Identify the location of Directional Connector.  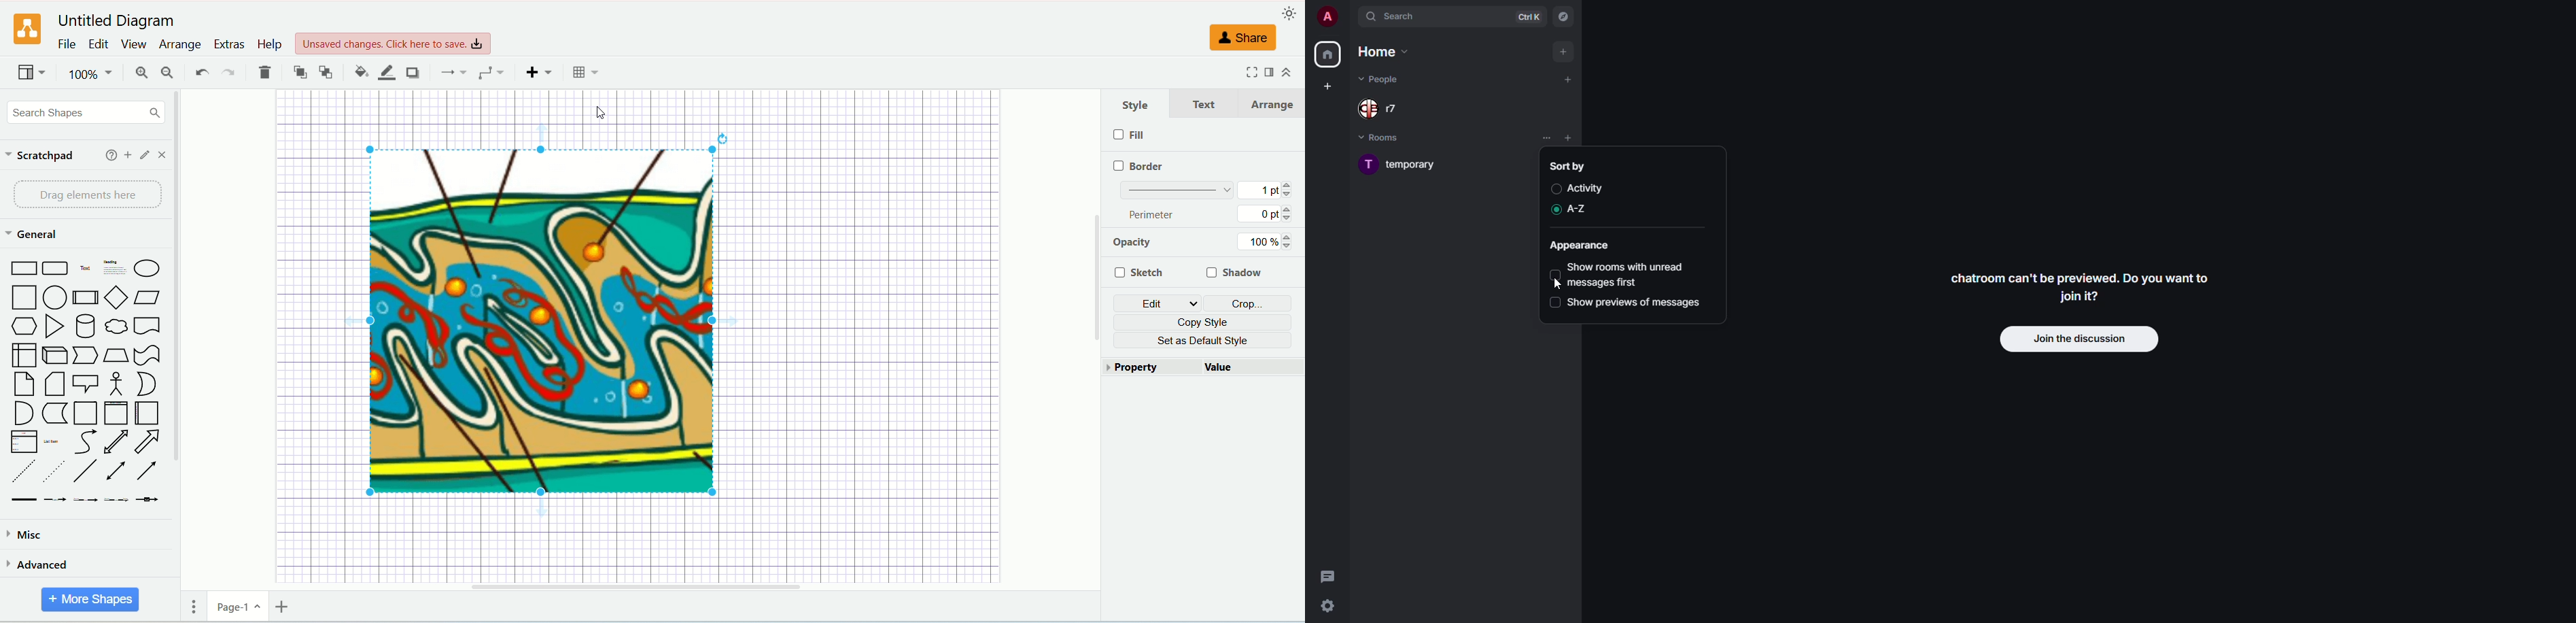
(150, 473).